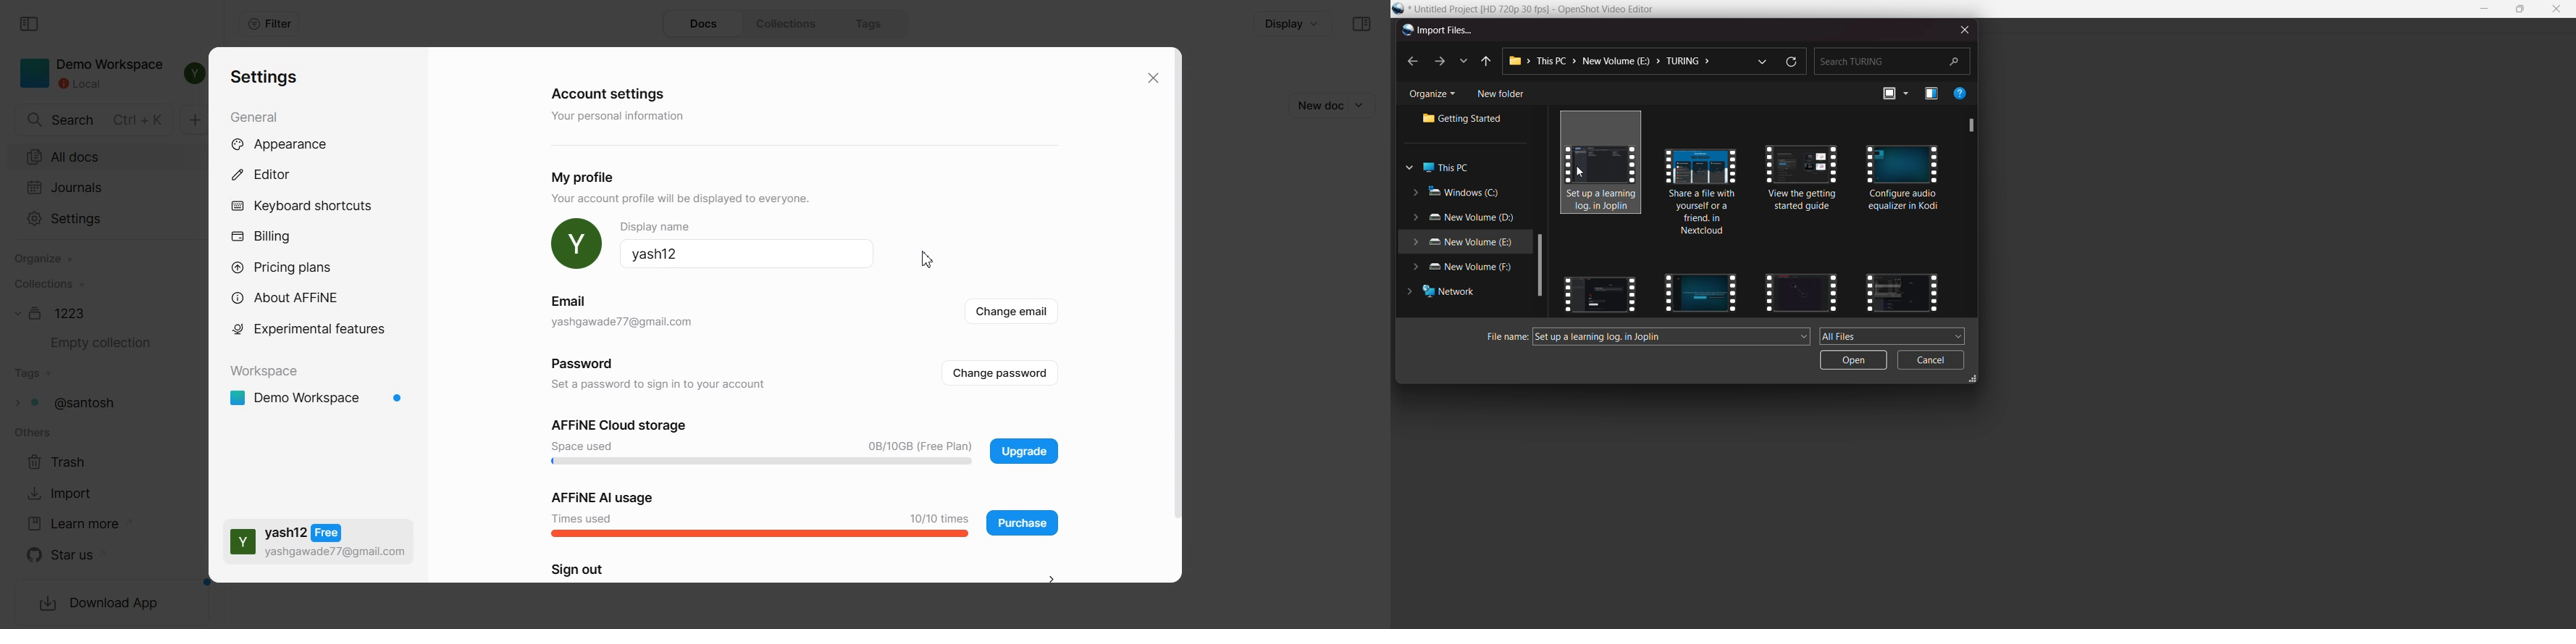 This screenshot has width=2576, height=644. I want to click on Cursor, so click(927, 258).